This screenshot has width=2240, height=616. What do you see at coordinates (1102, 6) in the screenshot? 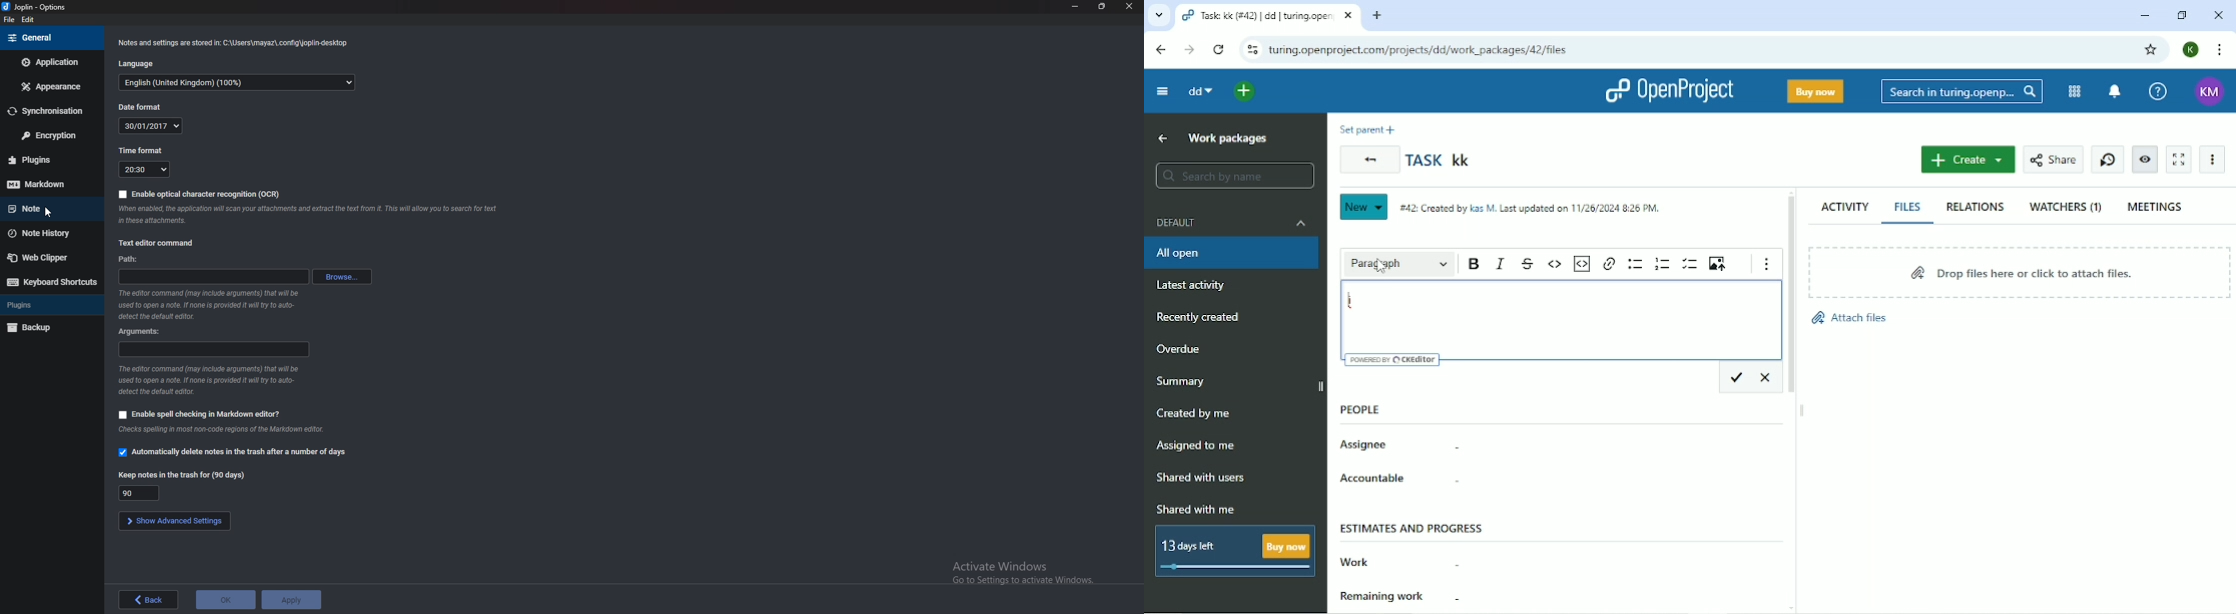
I see `Resize` at bounding box center [1102, 6].